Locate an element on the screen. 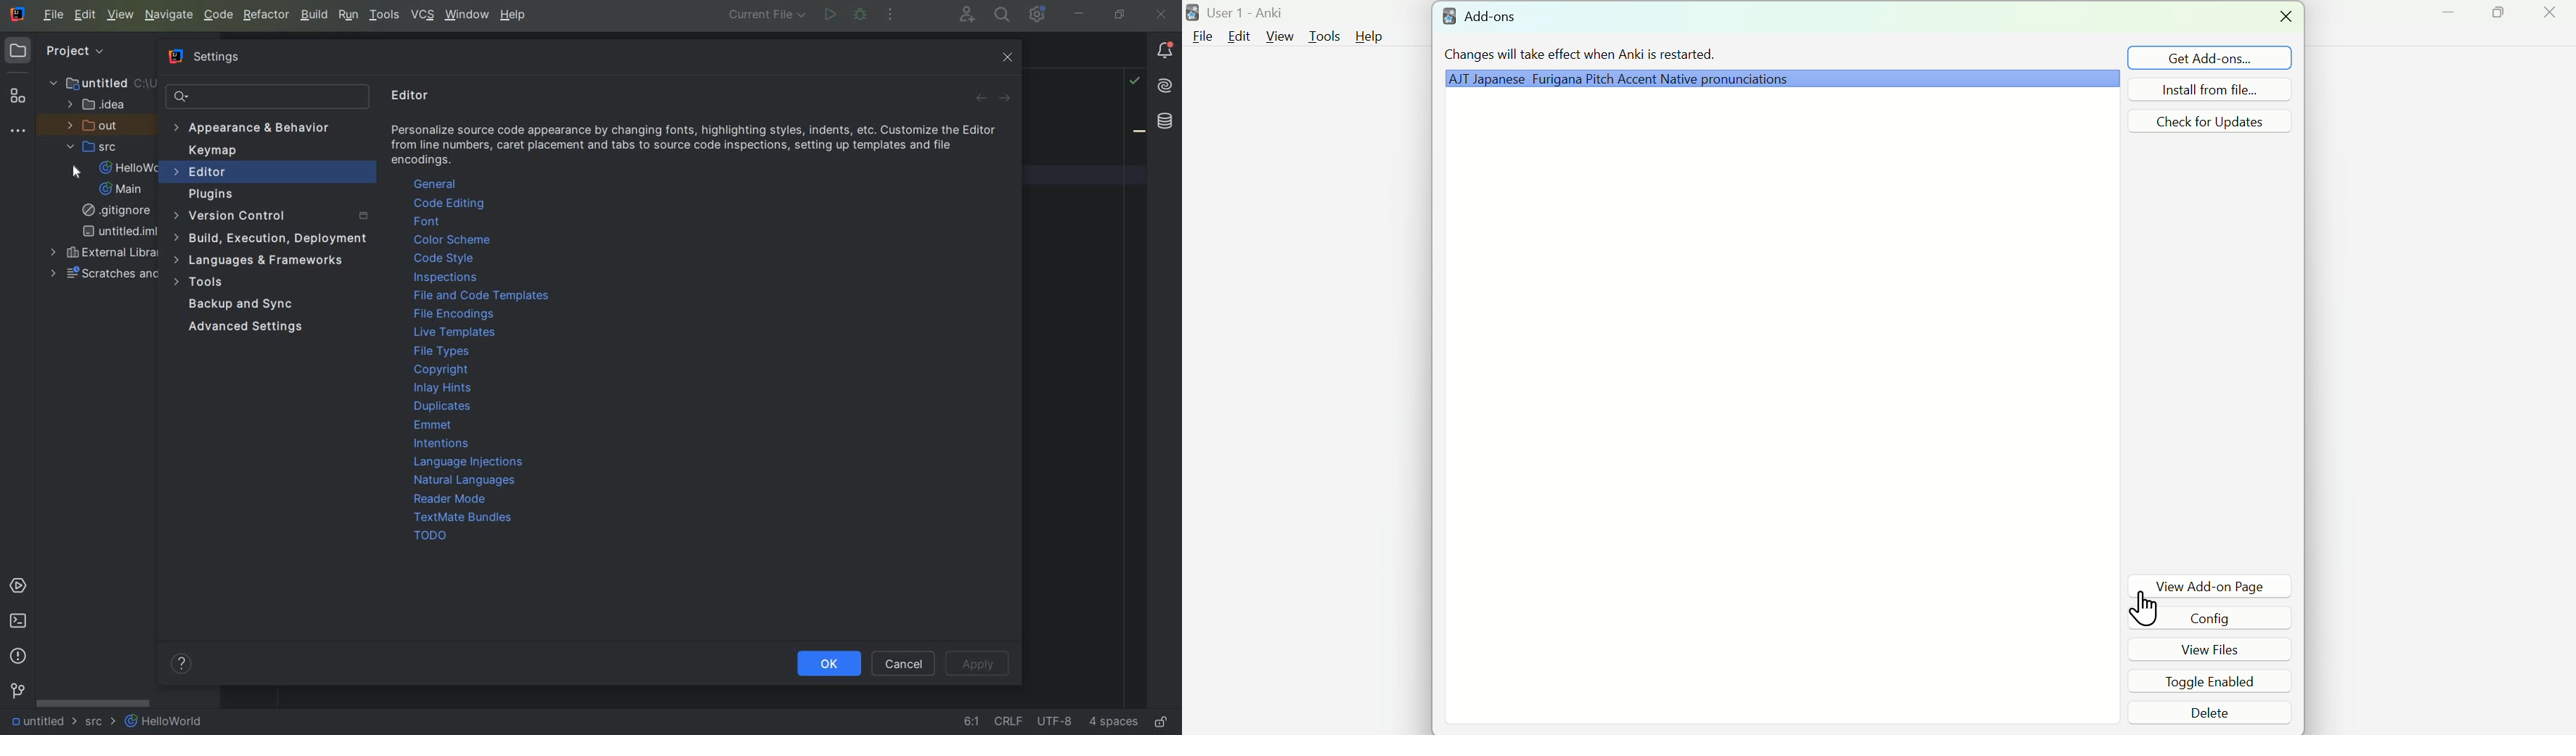 The image size is (2576, 756). Grammar Plugin is located at coordinates (1781, 78).